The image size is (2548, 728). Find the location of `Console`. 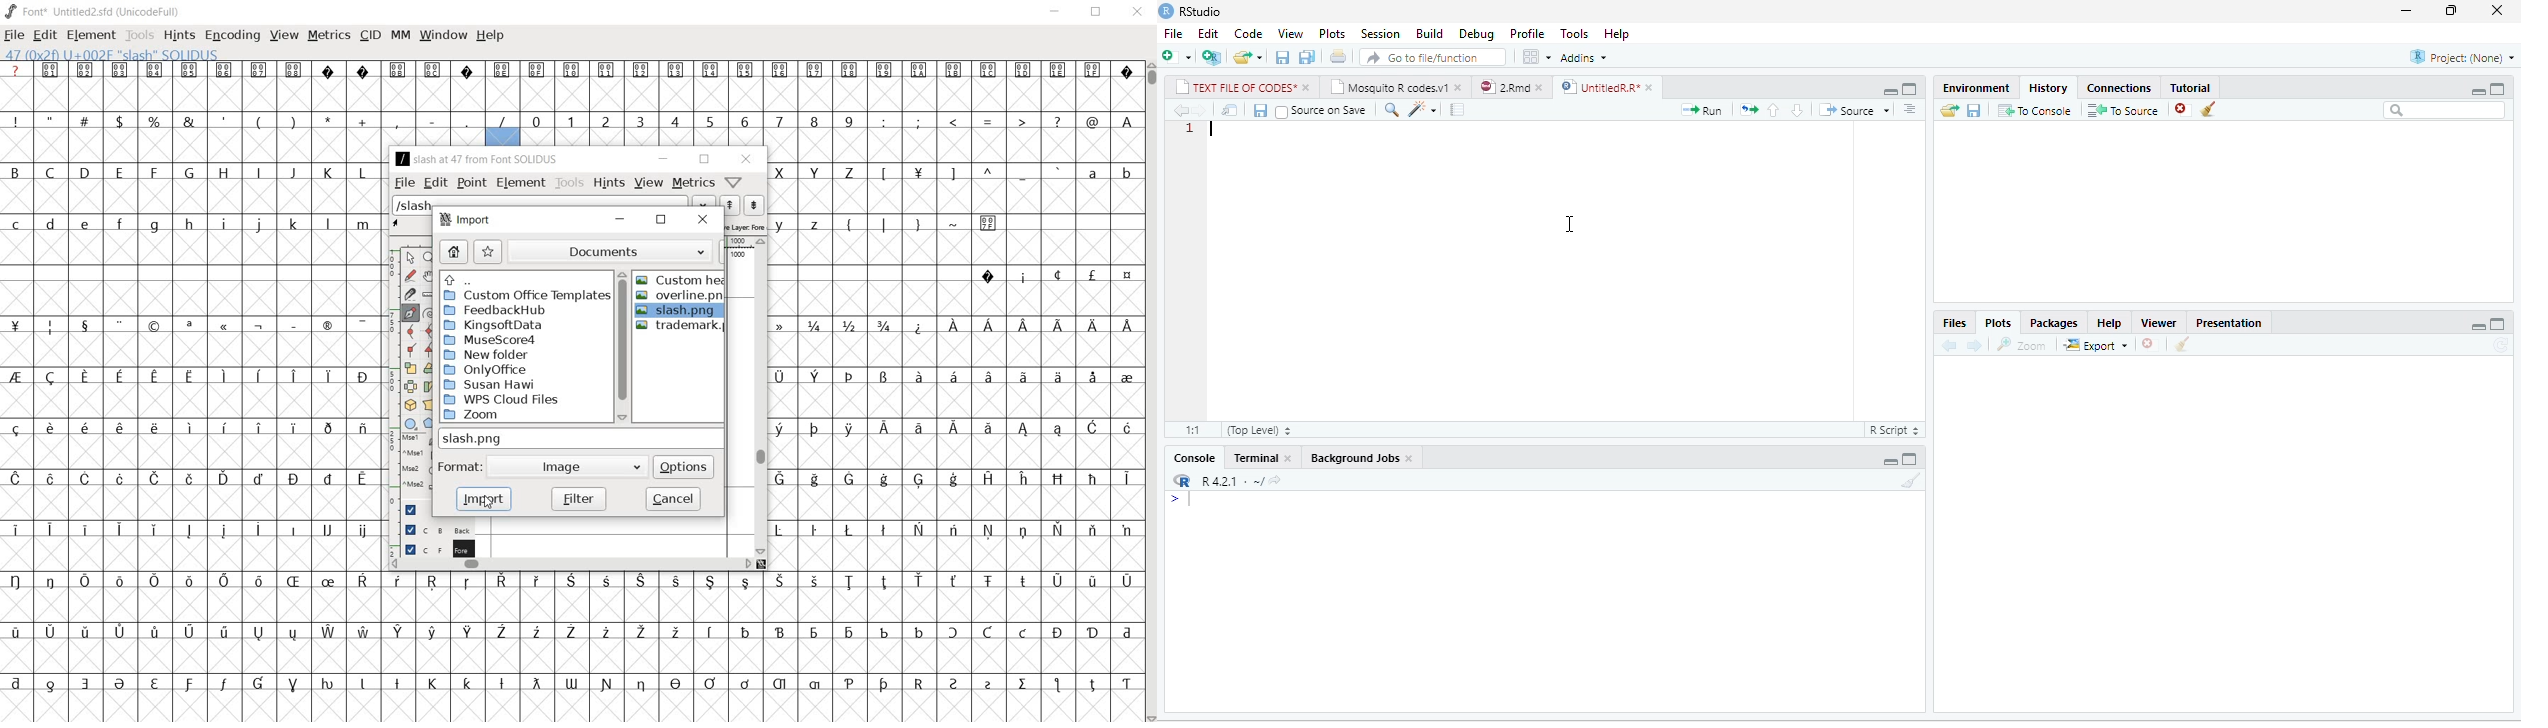

Console is located at coordinates (1194, 458).